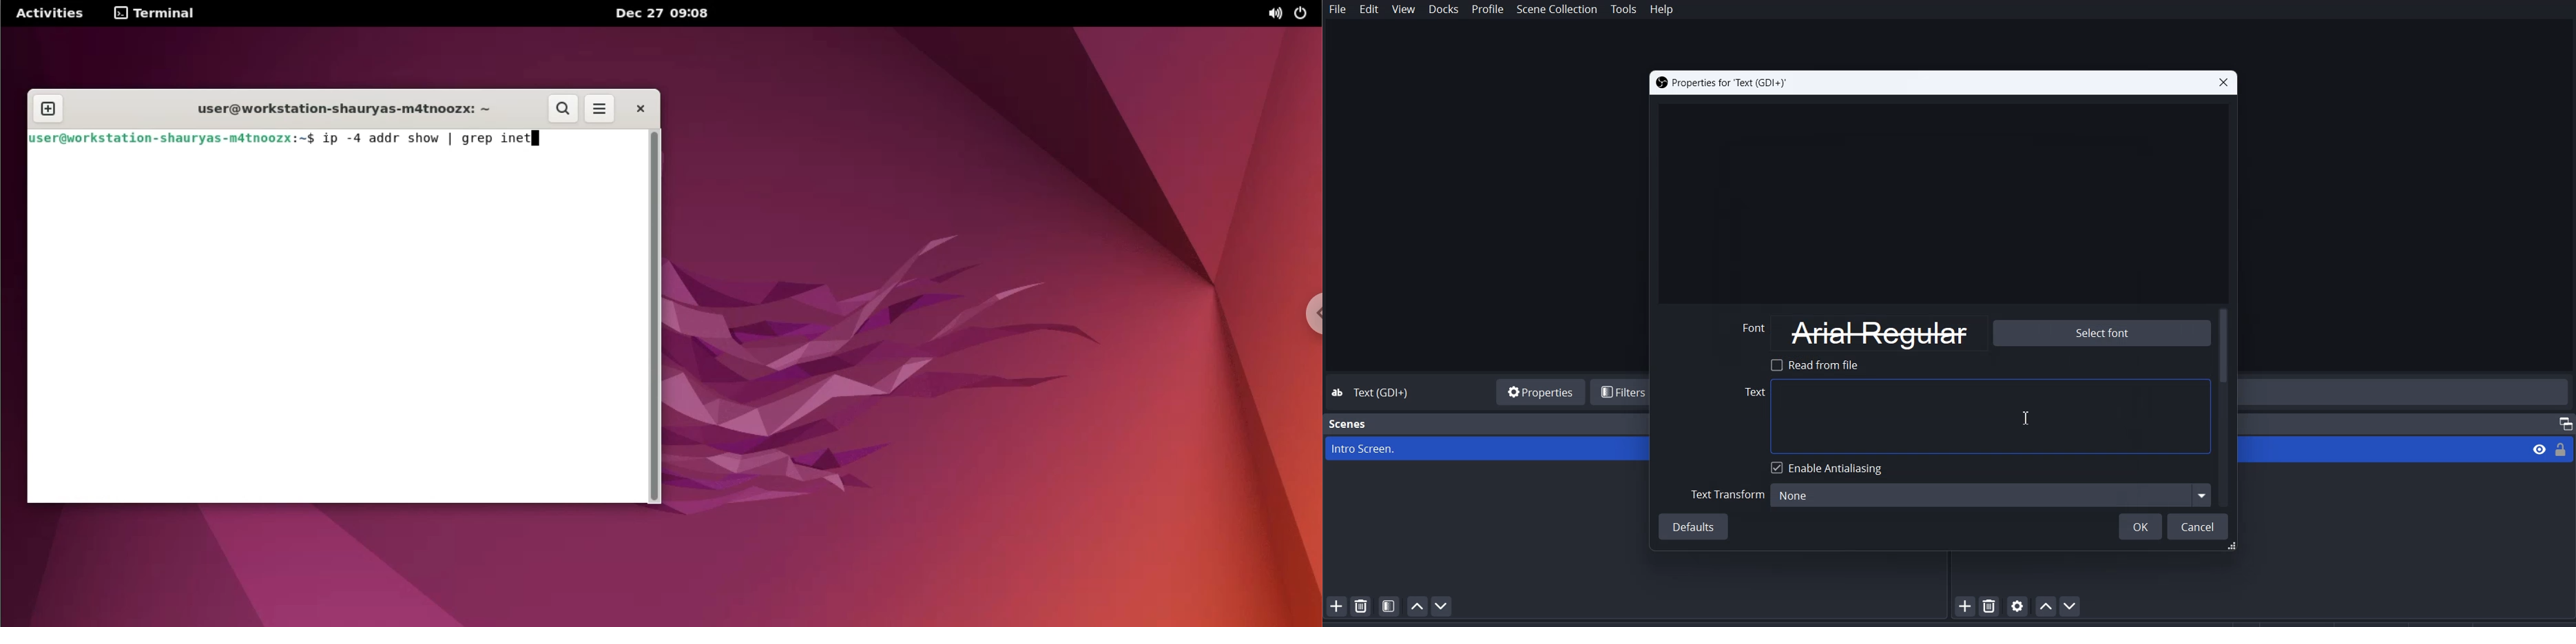  What do you see at coordinates (2565, 449) in the screenshot?
I see `Lock` at bounding box center [2565, 449].